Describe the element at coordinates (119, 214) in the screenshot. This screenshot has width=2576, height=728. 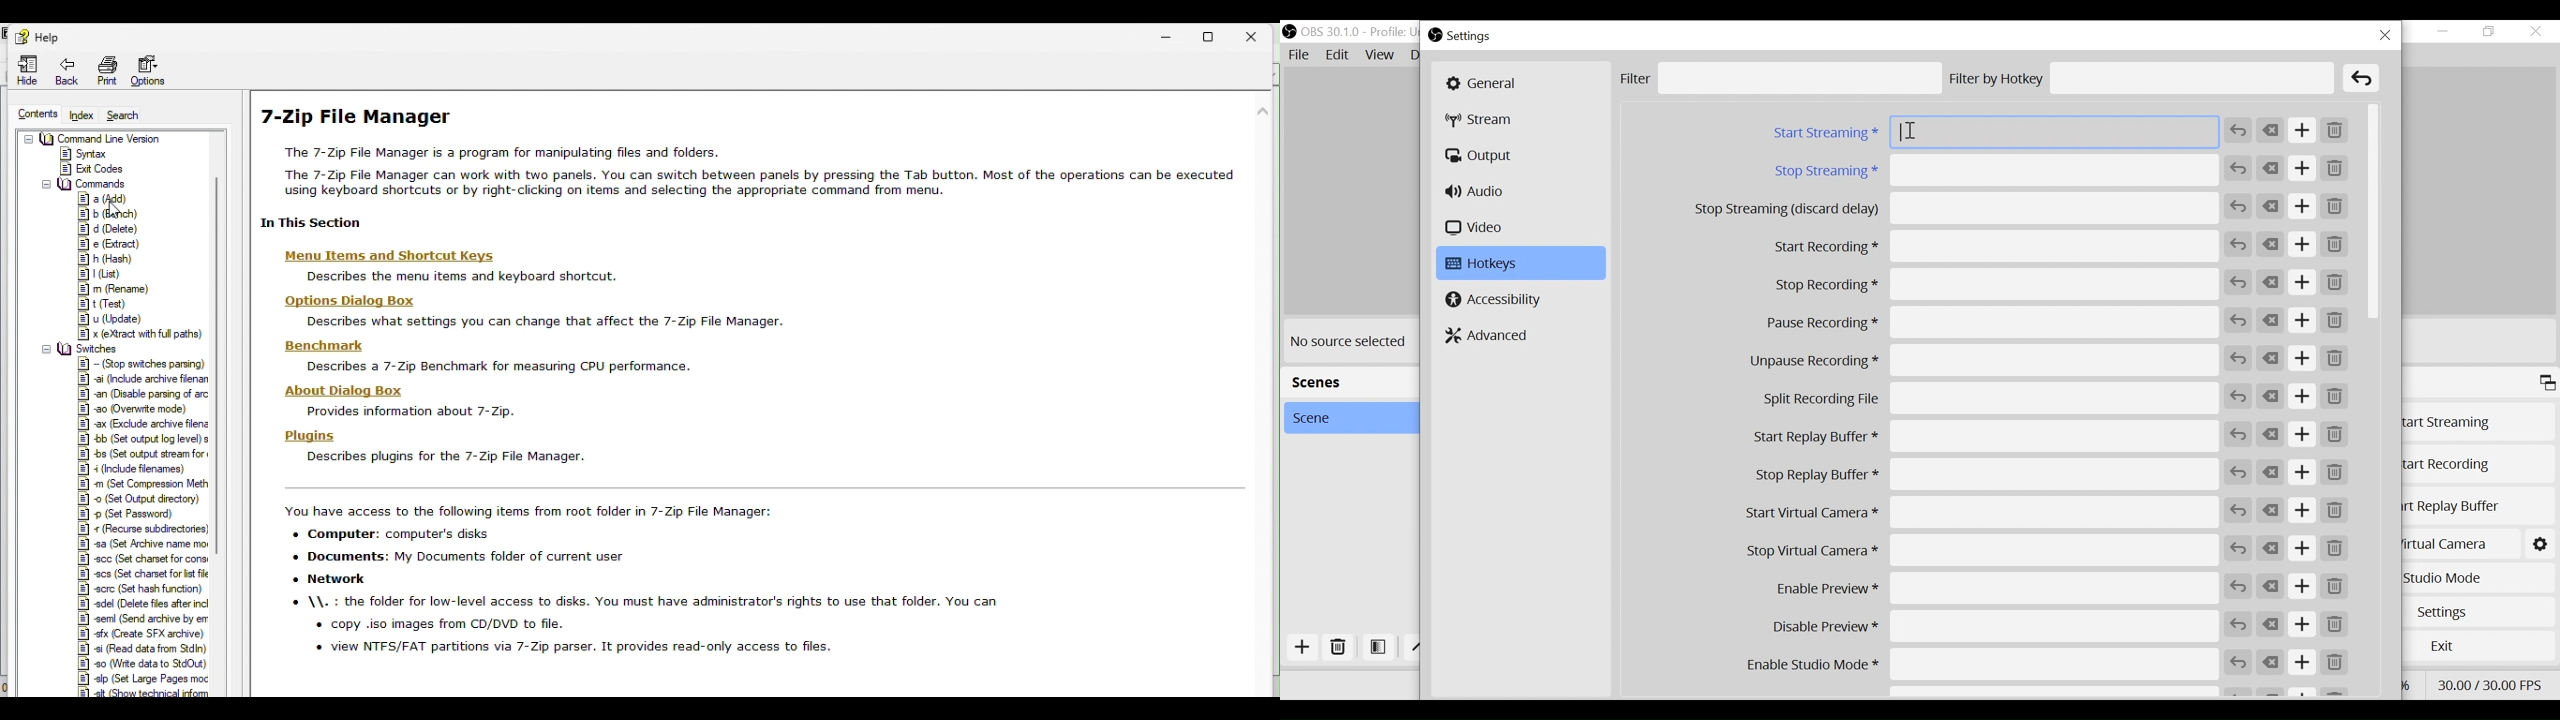
I see `b` at that location.